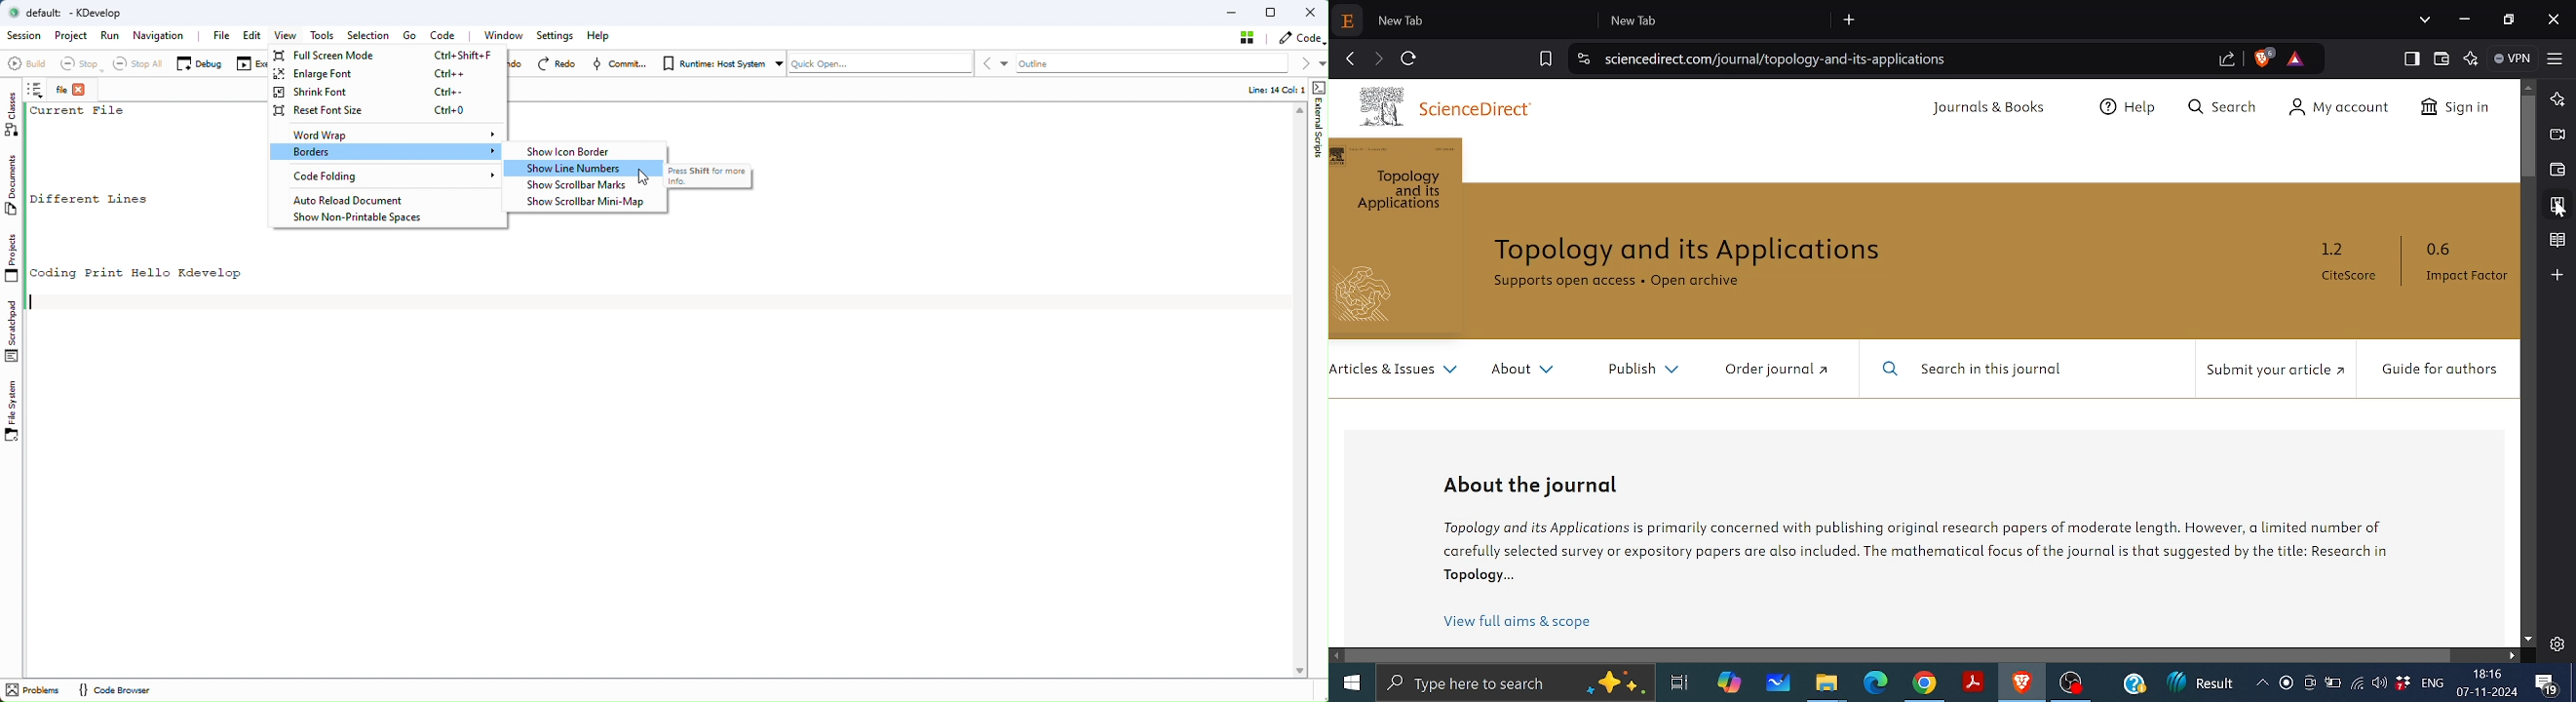 Image resolution: width=2576 pixels, height=728 pixels. What do you see at coordinates (363, 218) in the screenshot?
I see `Show Non-Printable Spaces` at bounding box center [363, 218].